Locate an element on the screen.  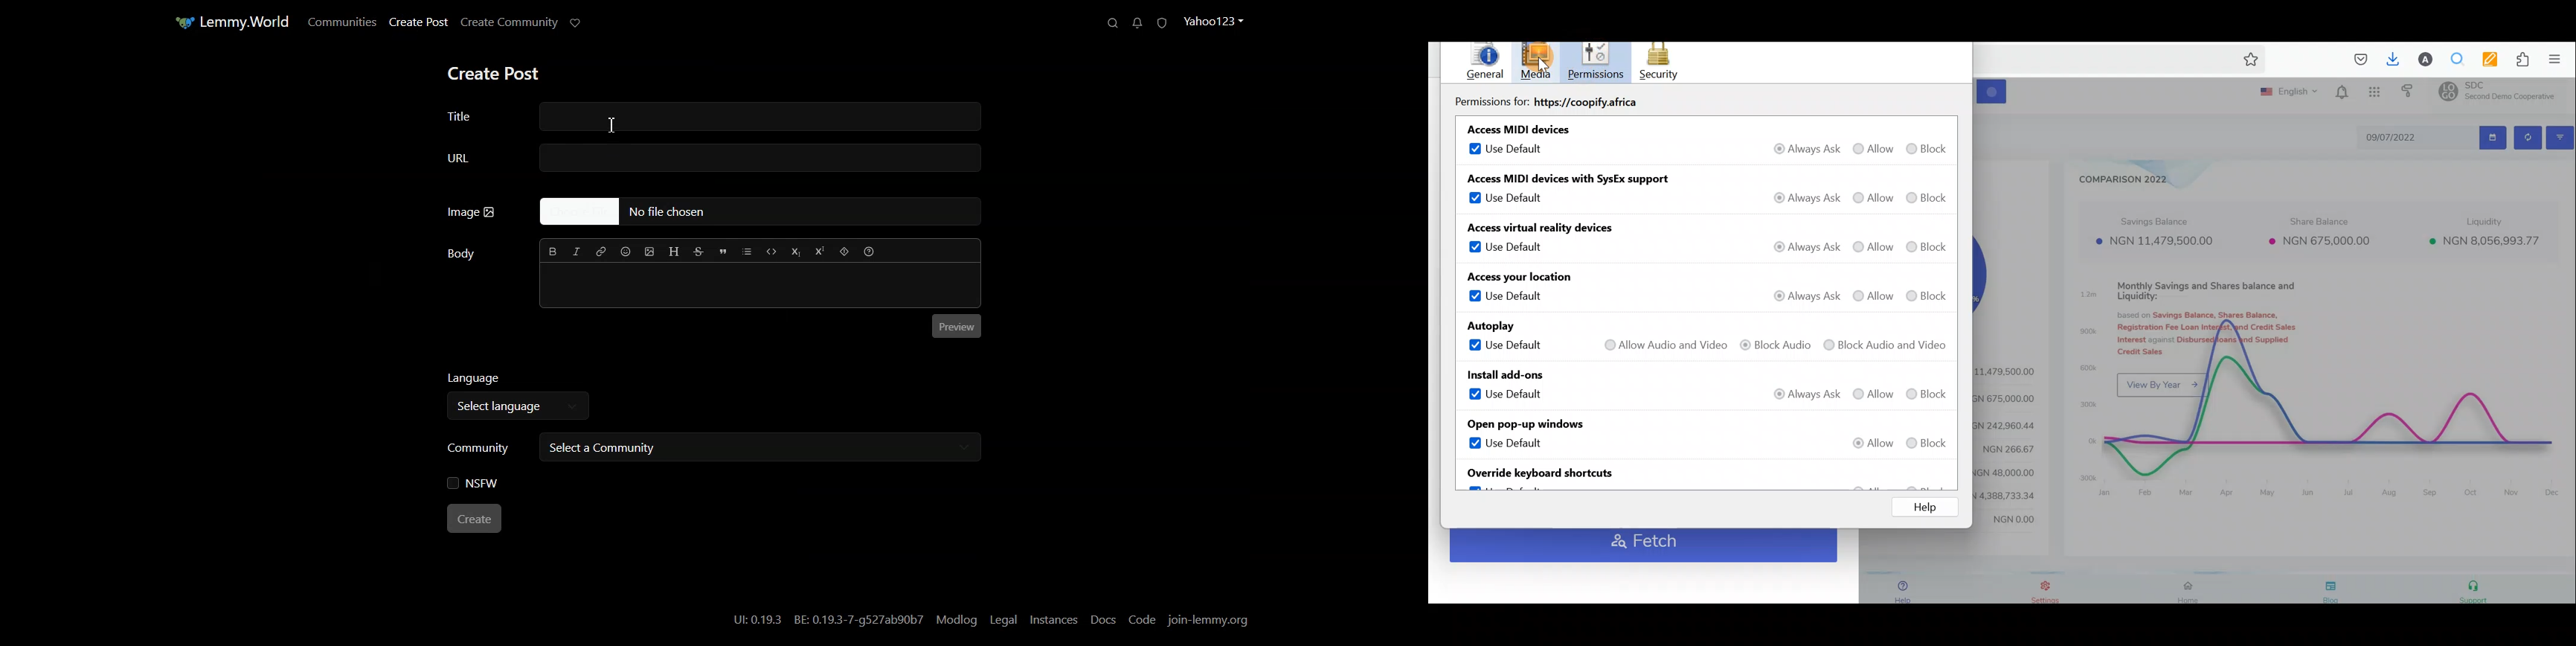
Use default is located at coordinates (1516, 246).